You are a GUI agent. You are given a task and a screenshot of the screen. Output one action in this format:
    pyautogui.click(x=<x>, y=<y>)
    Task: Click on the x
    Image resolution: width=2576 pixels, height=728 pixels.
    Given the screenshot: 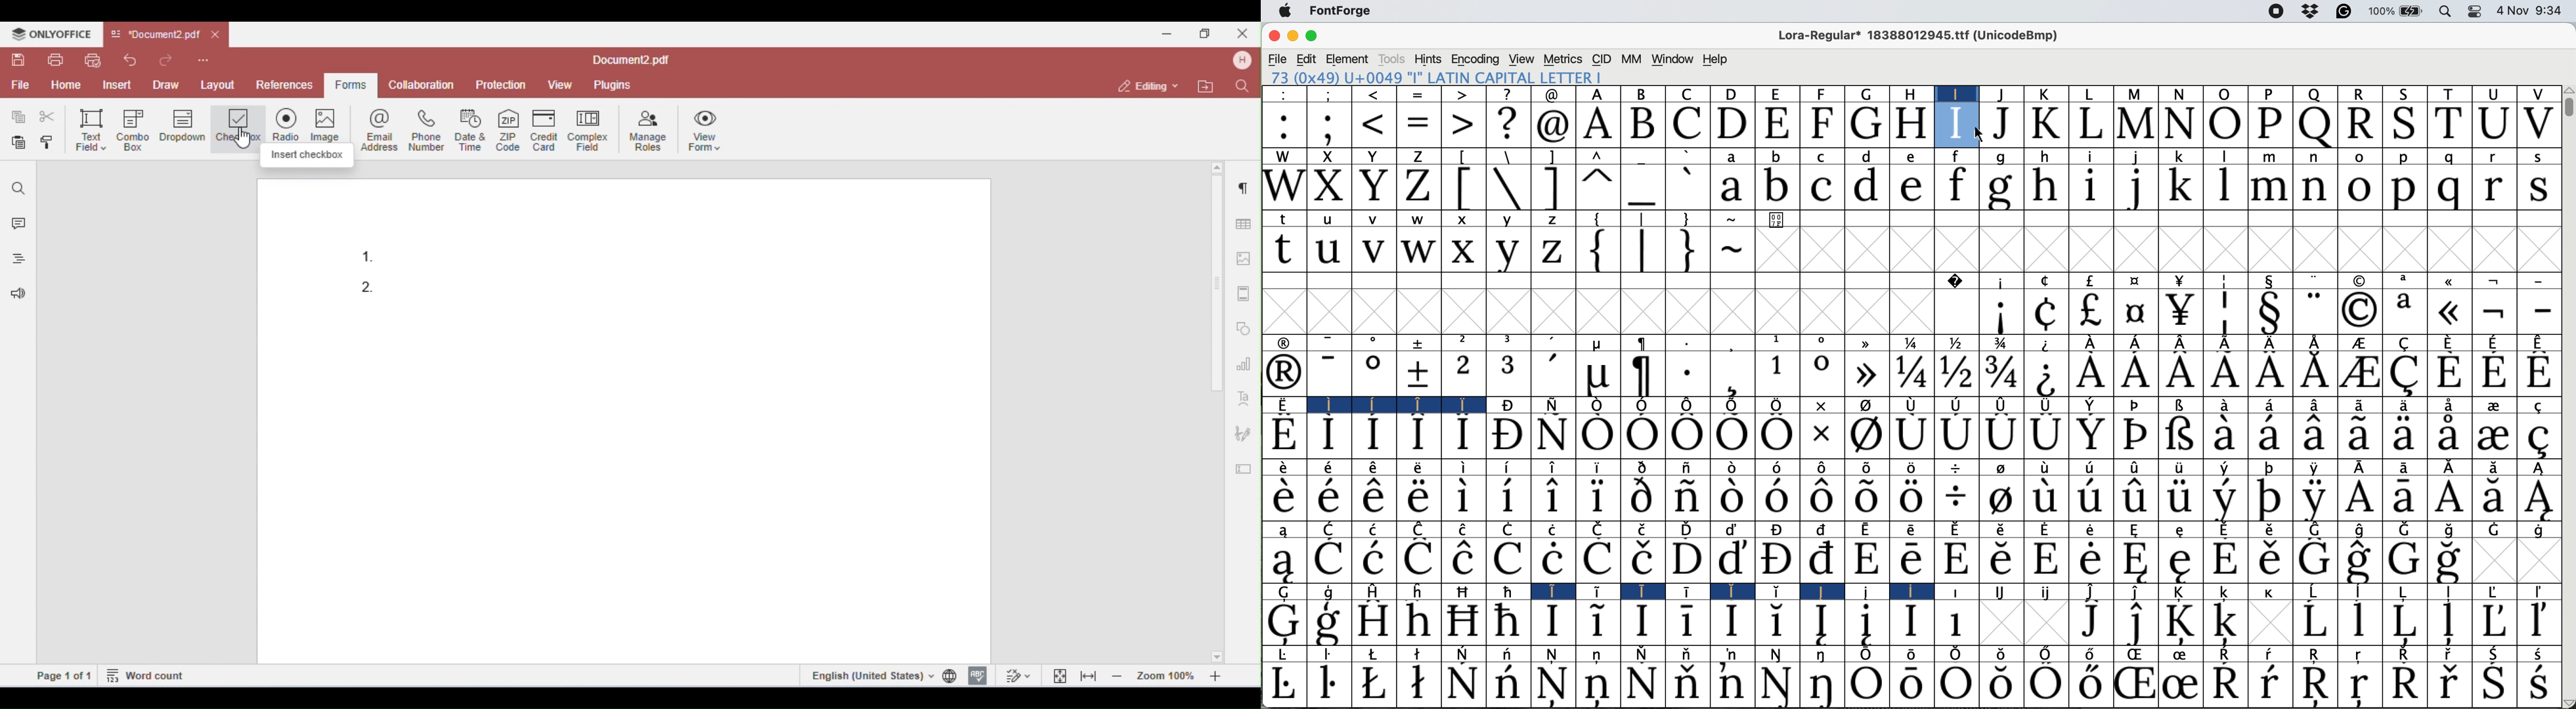 What is the action you would take?
    pyautogui.click(x=1821, y=407)
    